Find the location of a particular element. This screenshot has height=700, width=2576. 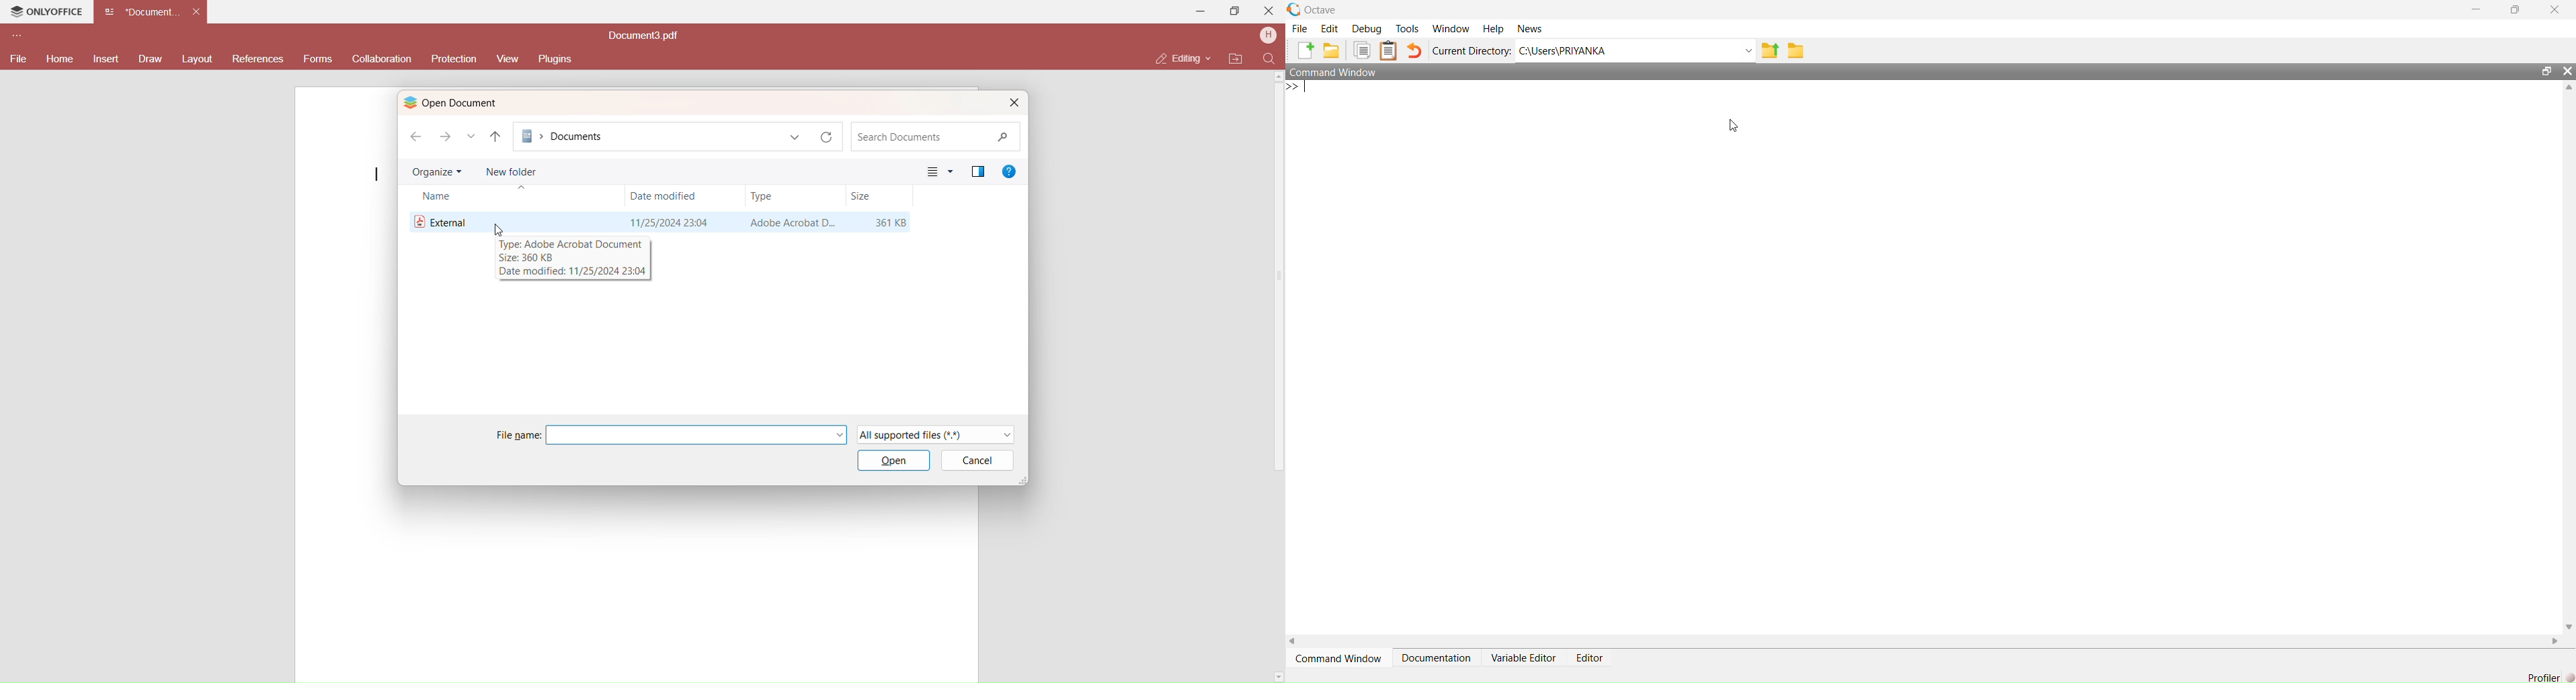

Close is located at coordinates (1270, 10).